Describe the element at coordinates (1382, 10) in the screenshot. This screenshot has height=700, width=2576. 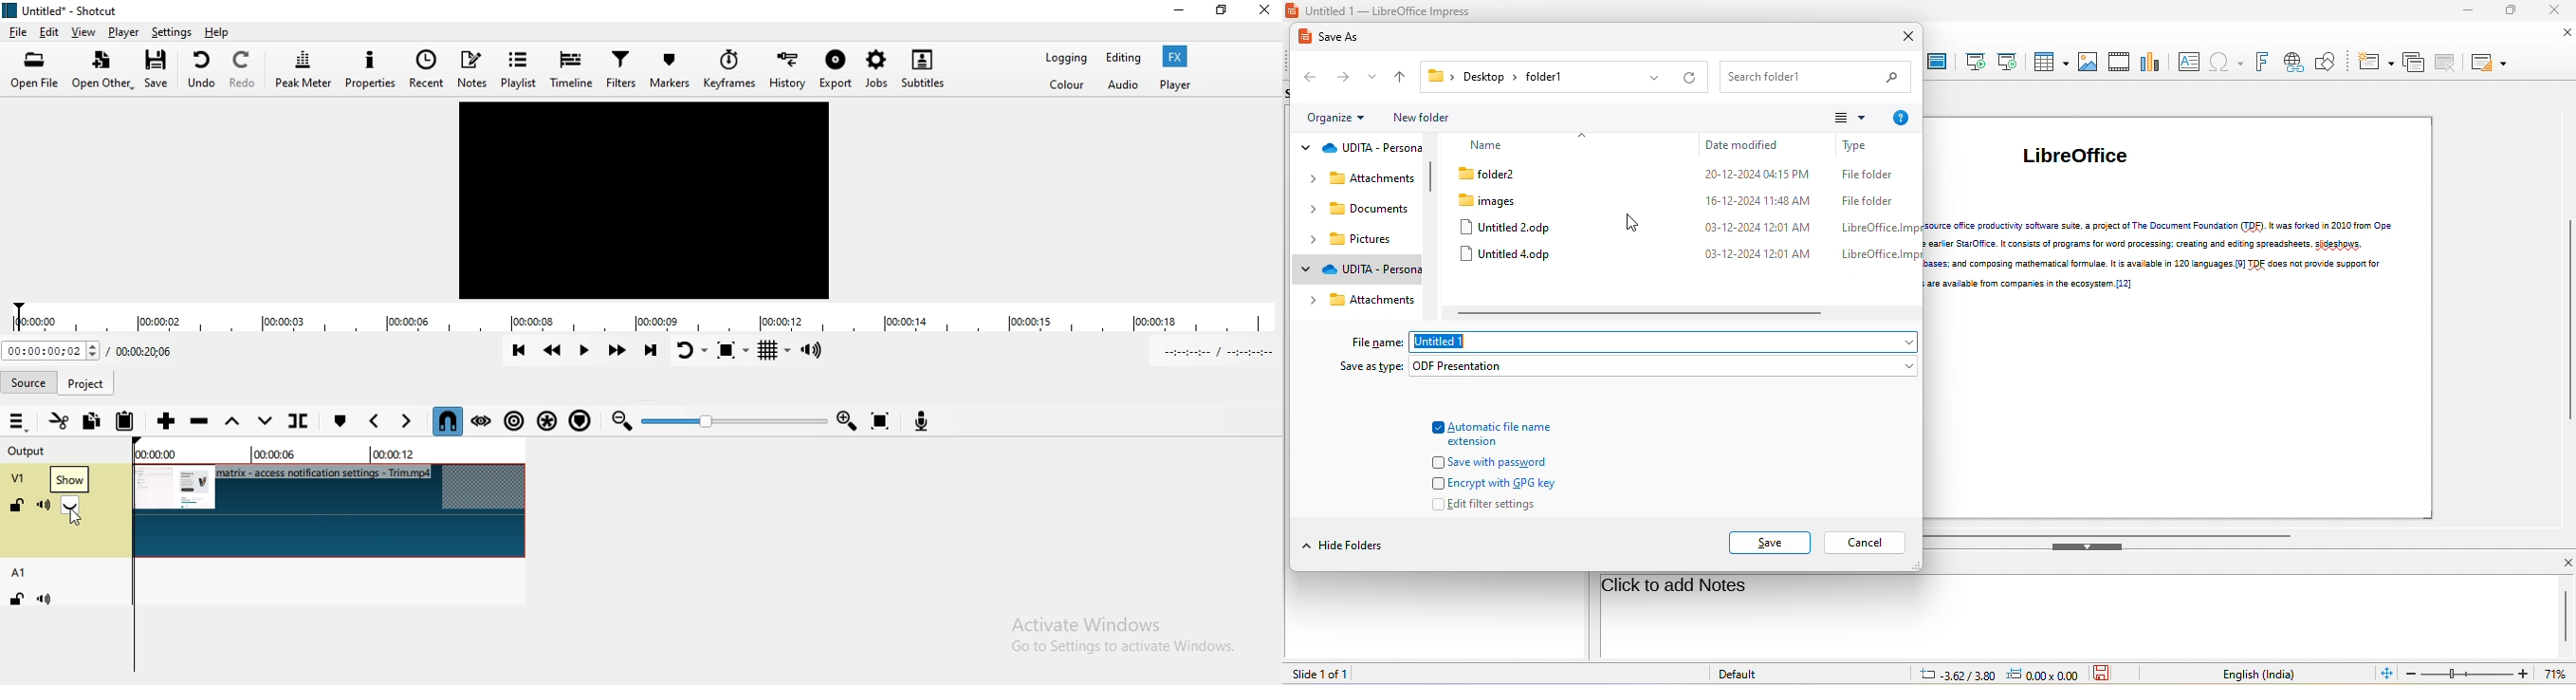
I see ` Untitled 1 — LibreOffice Impress` at that location.